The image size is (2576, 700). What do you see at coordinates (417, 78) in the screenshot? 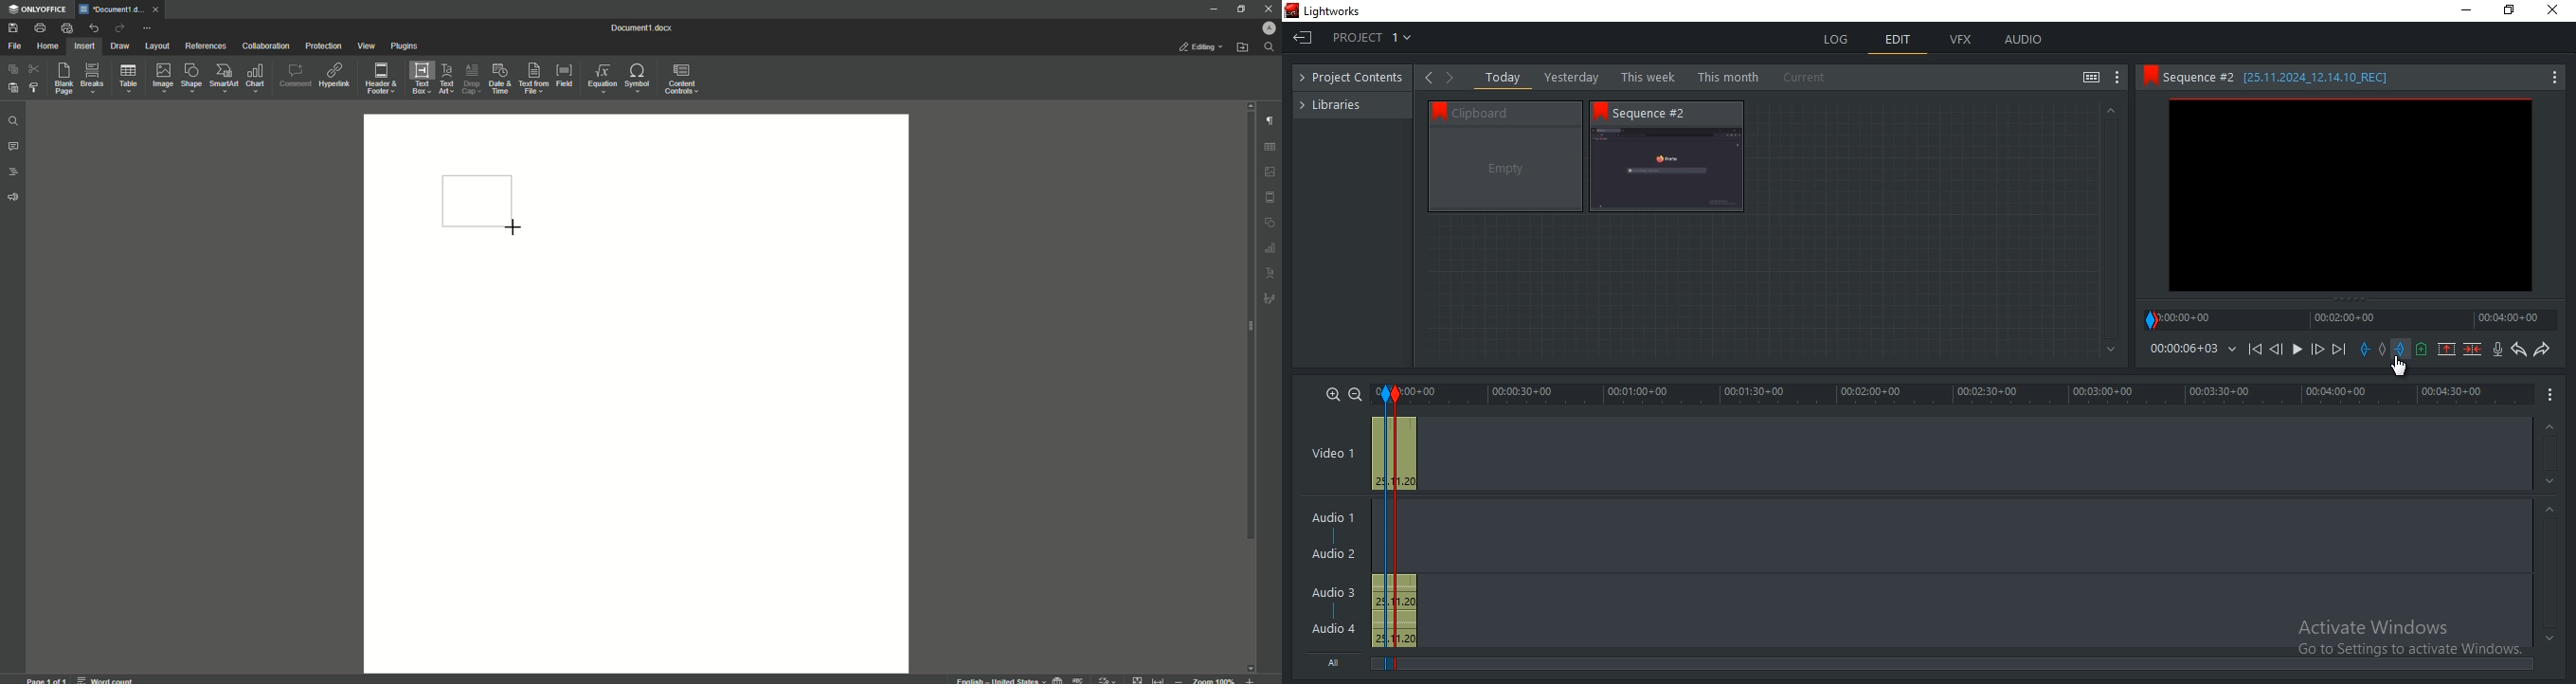
I see `Text Box` at bounding box center [417, 78].